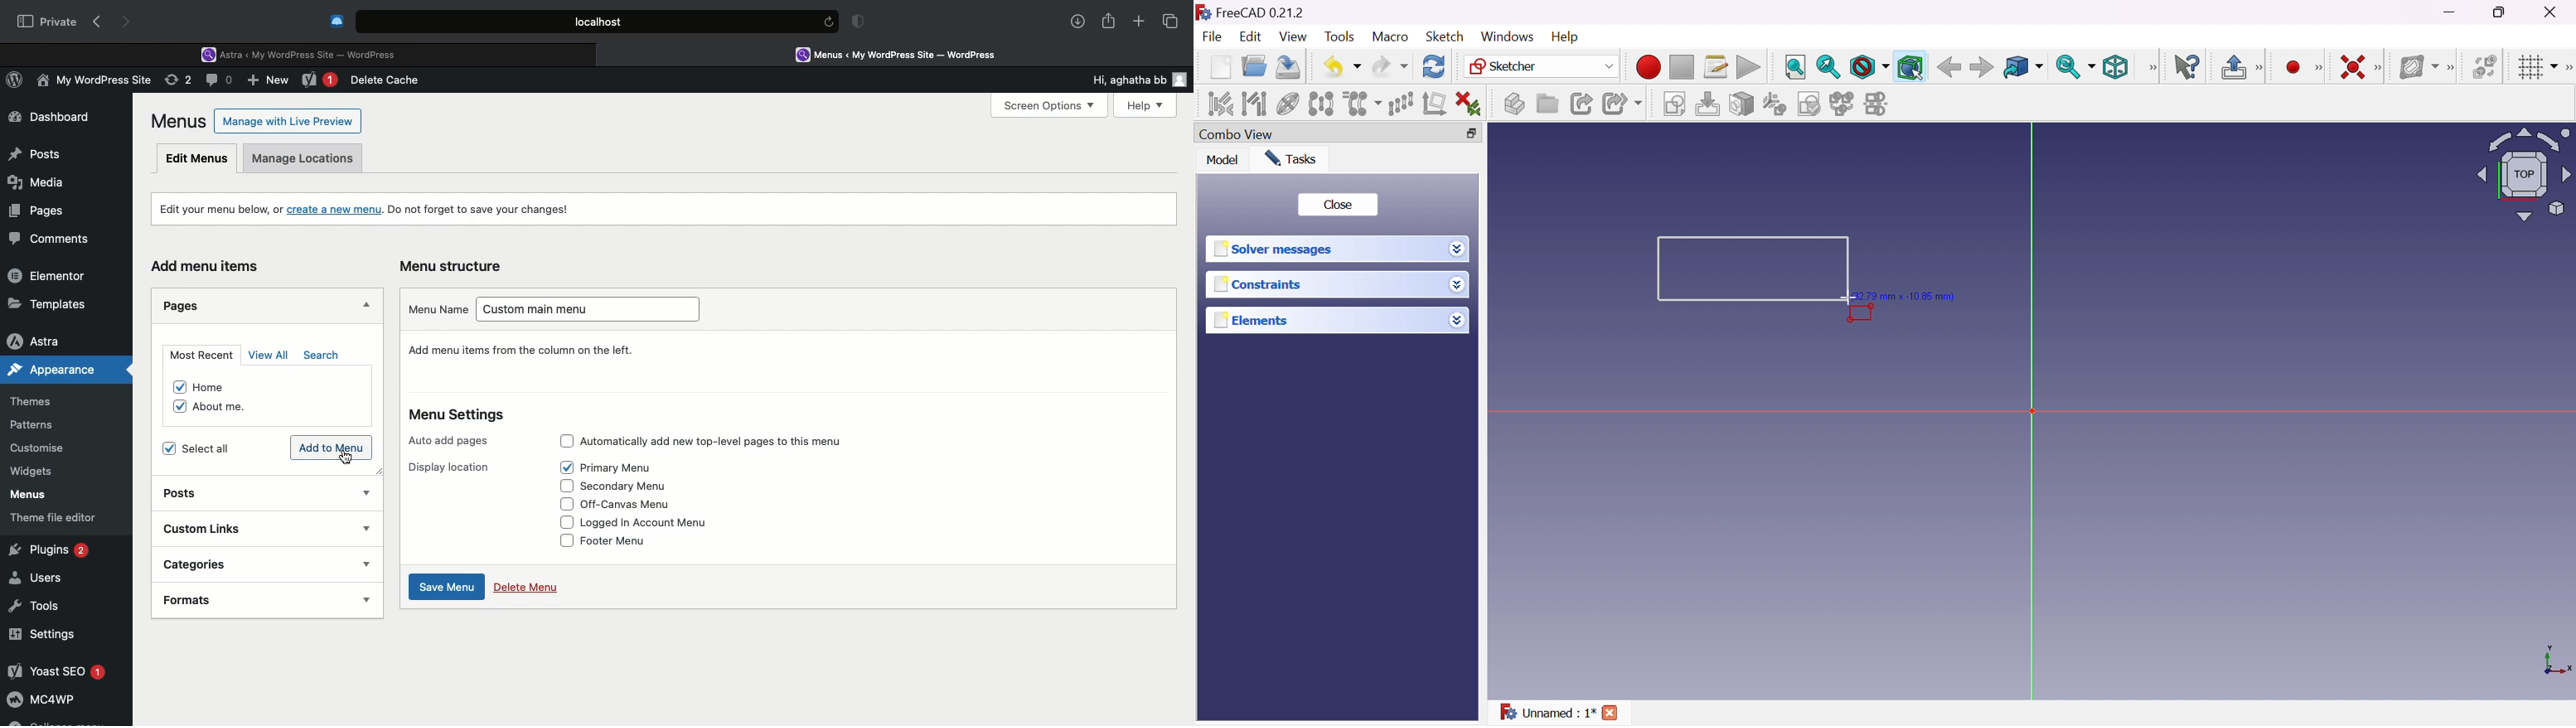 The image size is (2576, 728). Describe the element at coordinates (861, 23) in the screenshot. I see `Badge` at that location.